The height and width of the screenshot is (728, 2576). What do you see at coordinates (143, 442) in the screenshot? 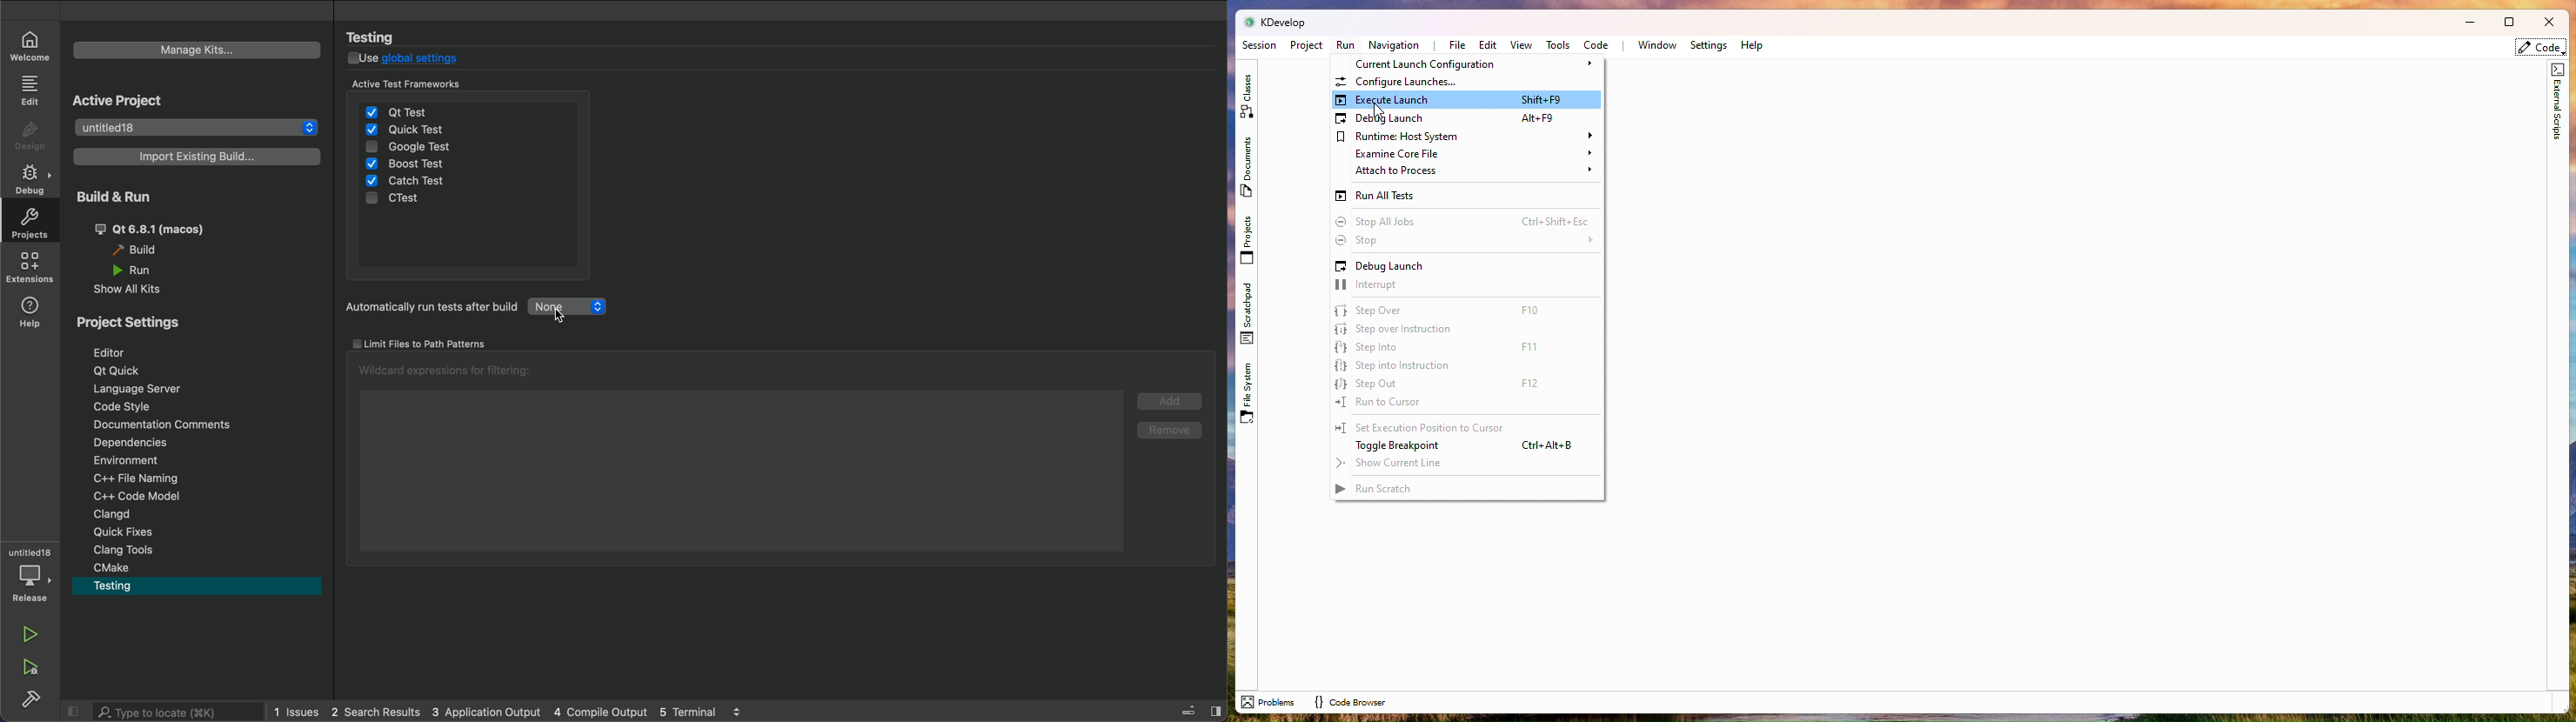
I see `dependencies` at bounding box center [143, 442].